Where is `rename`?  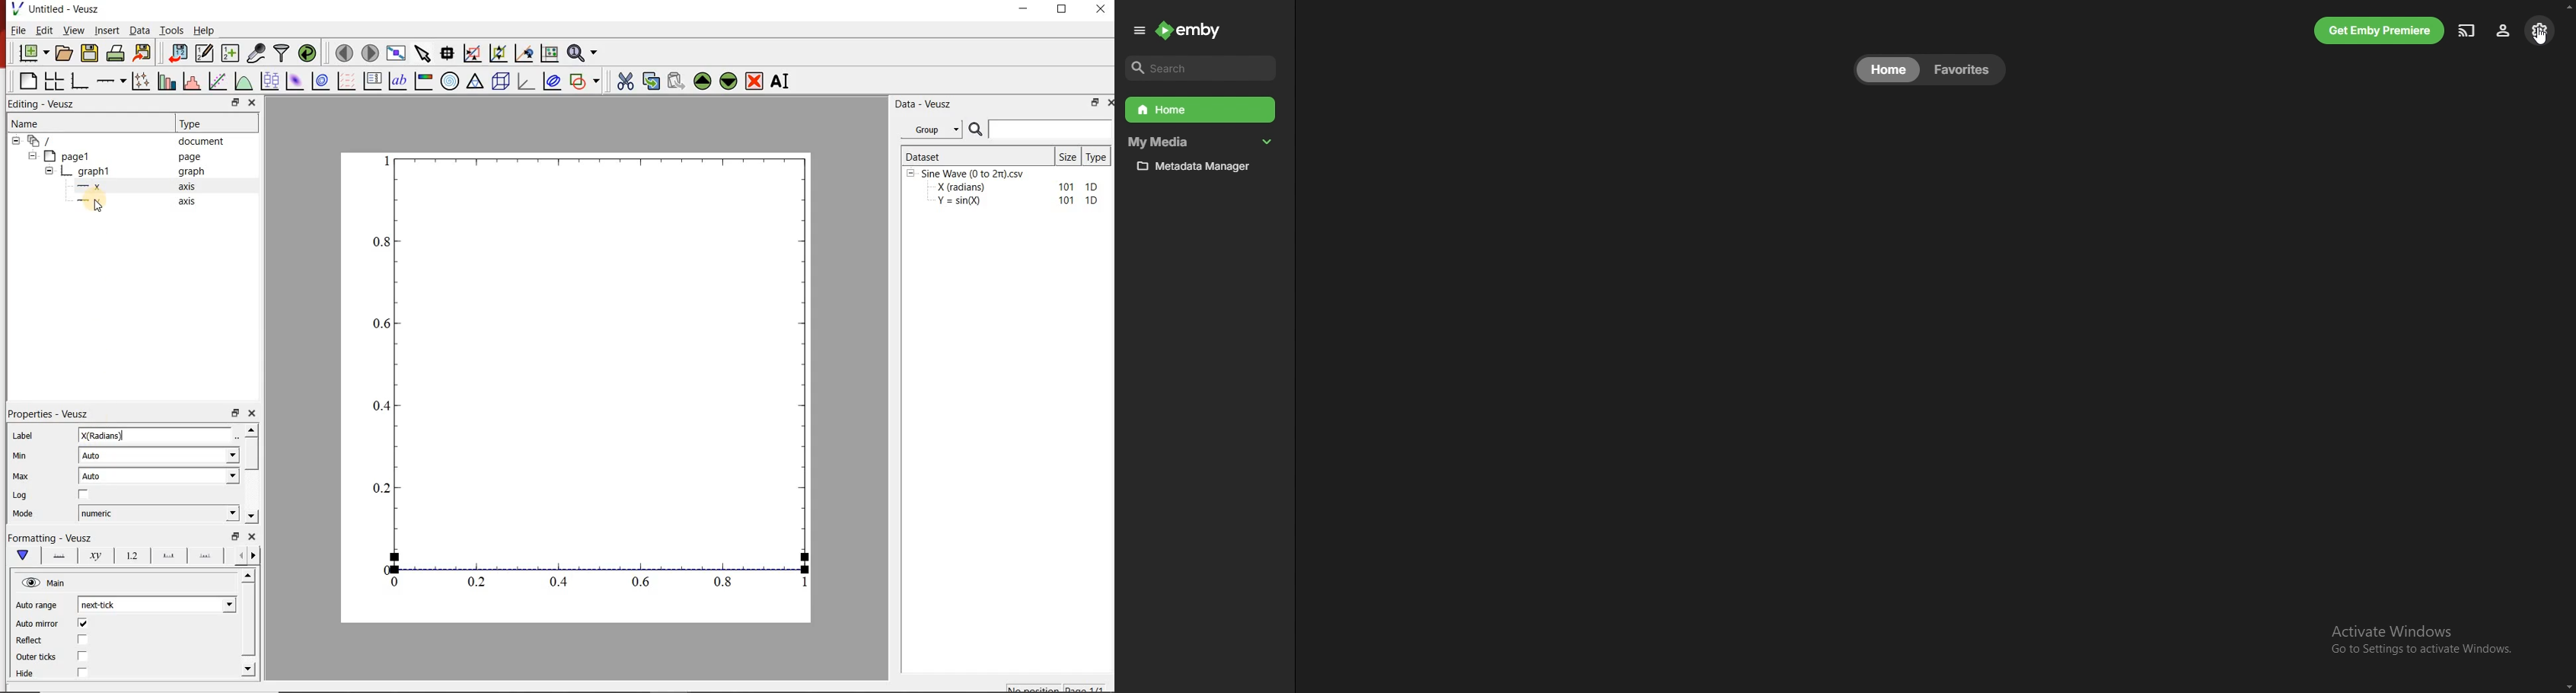
rename is located at coordinates (783, 82).